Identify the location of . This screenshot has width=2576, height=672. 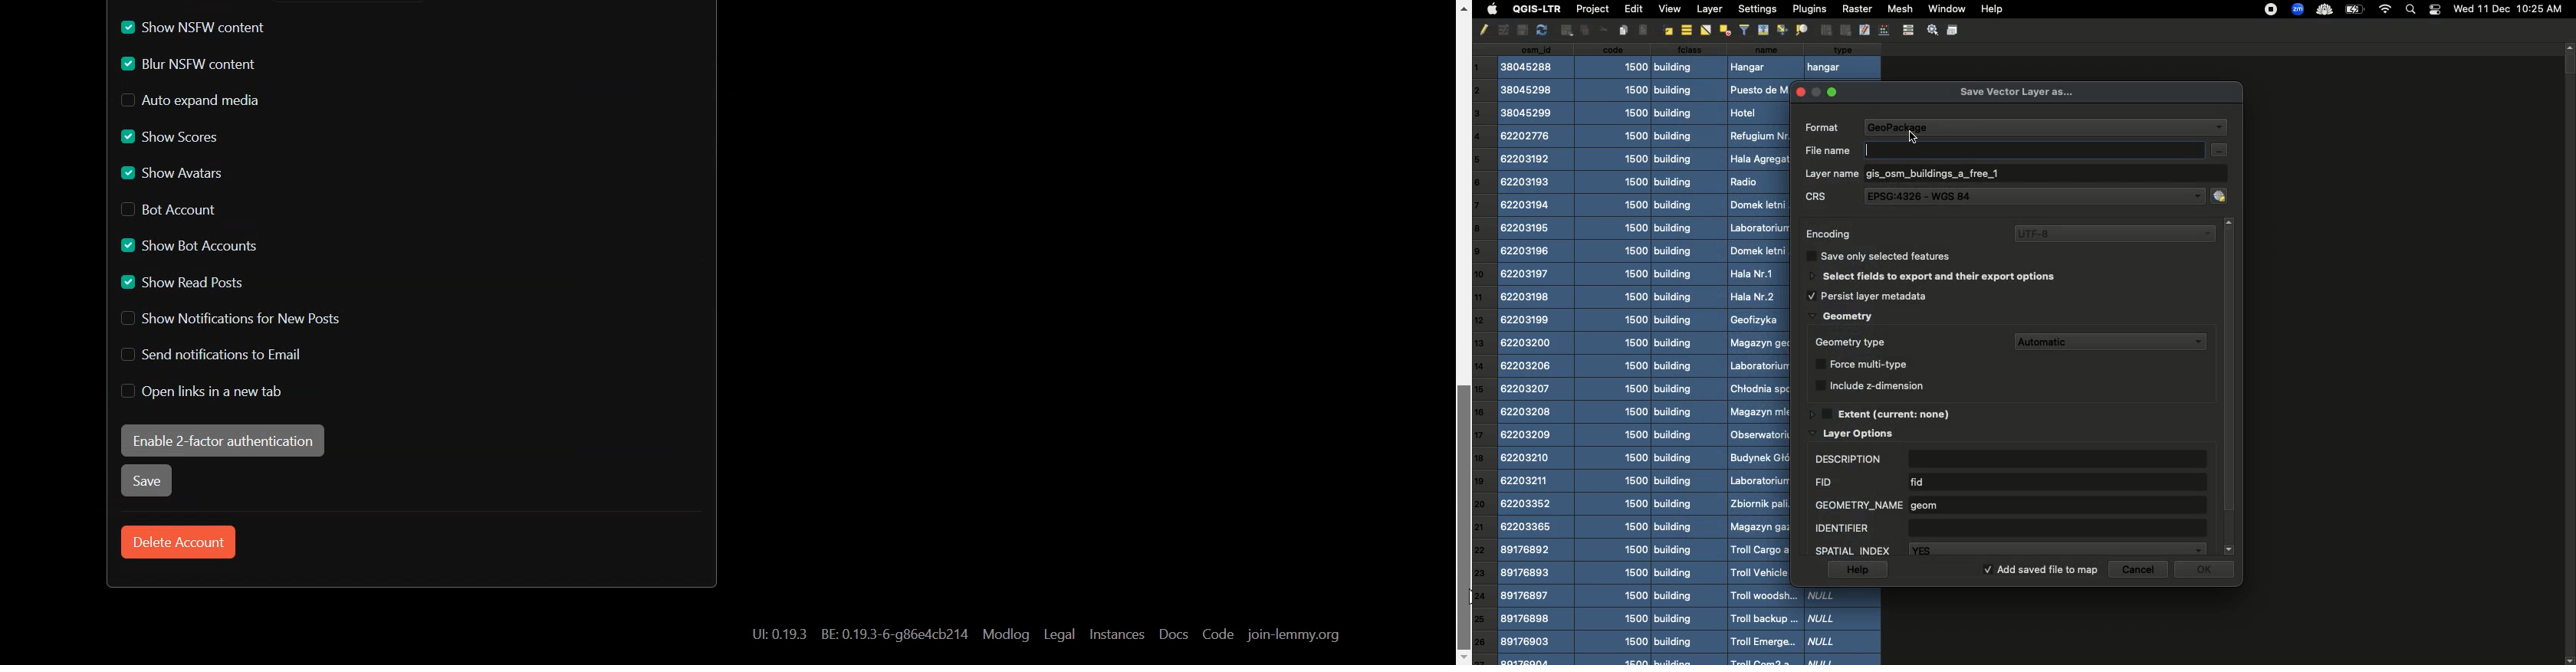
(1916, 137).